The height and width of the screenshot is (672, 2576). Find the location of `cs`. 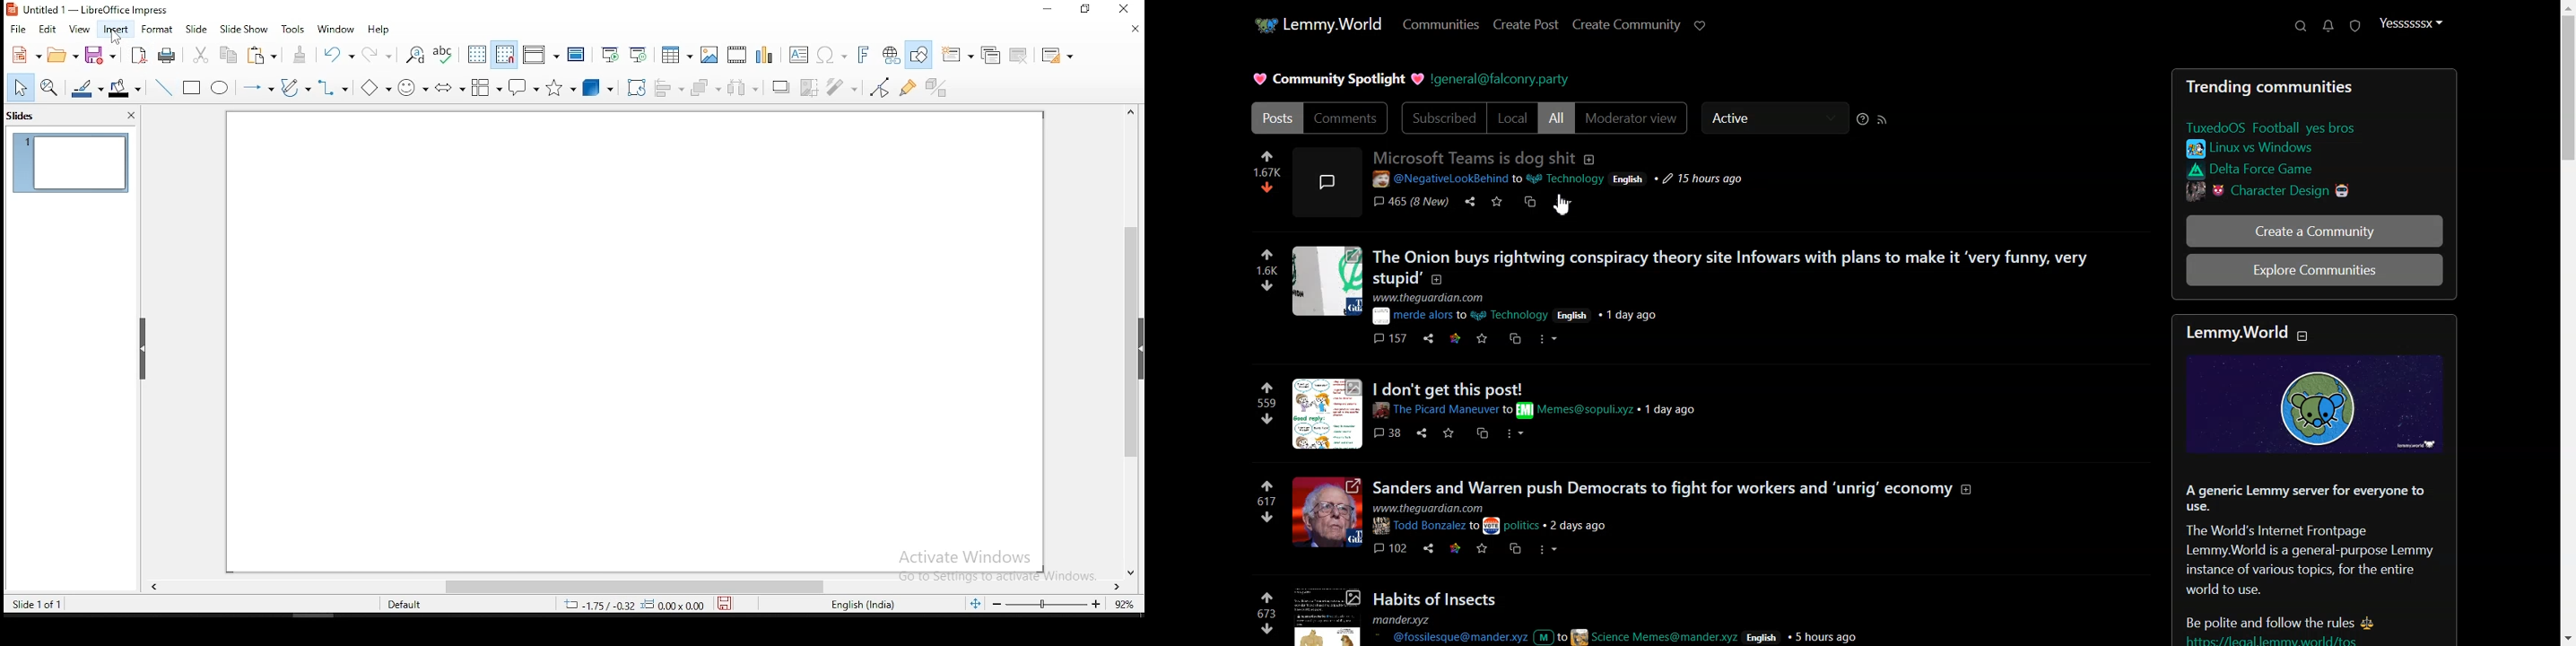

cs is located at coordinates (1514, 549).